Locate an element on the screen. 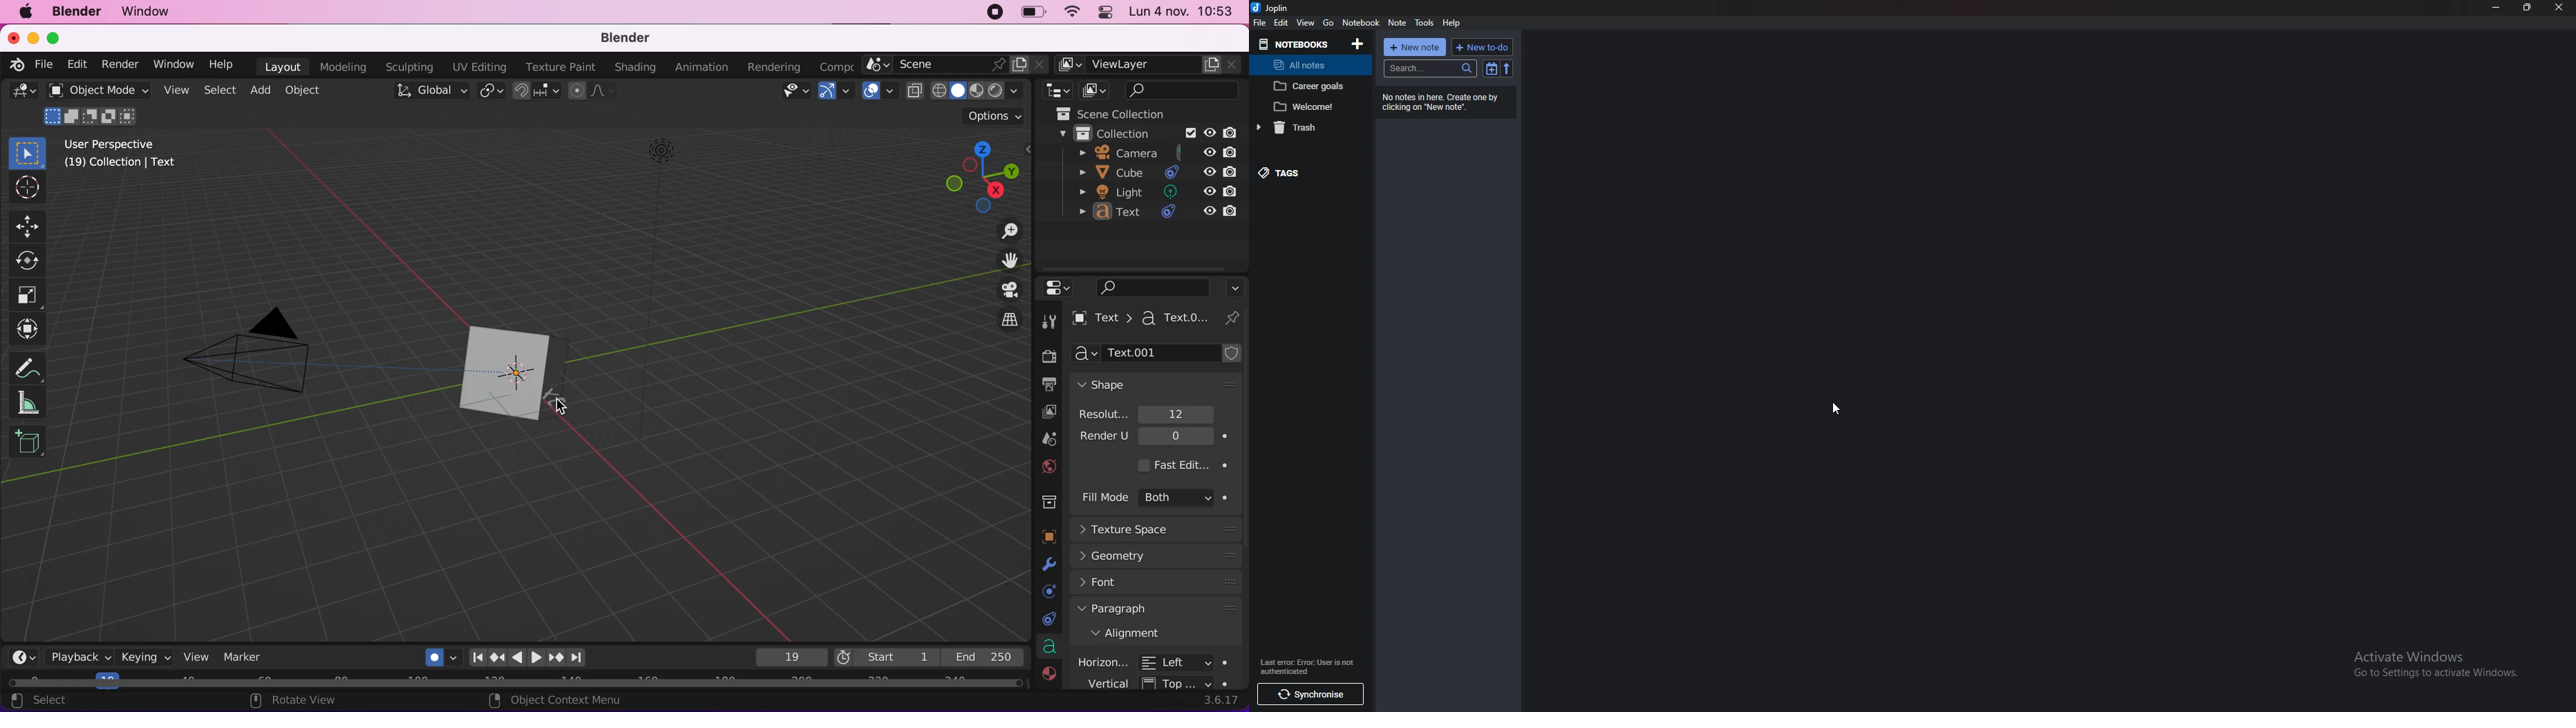 Image resolution: width=2576 pixels, height=728 pixels. help is located at coordinates (226, 65).